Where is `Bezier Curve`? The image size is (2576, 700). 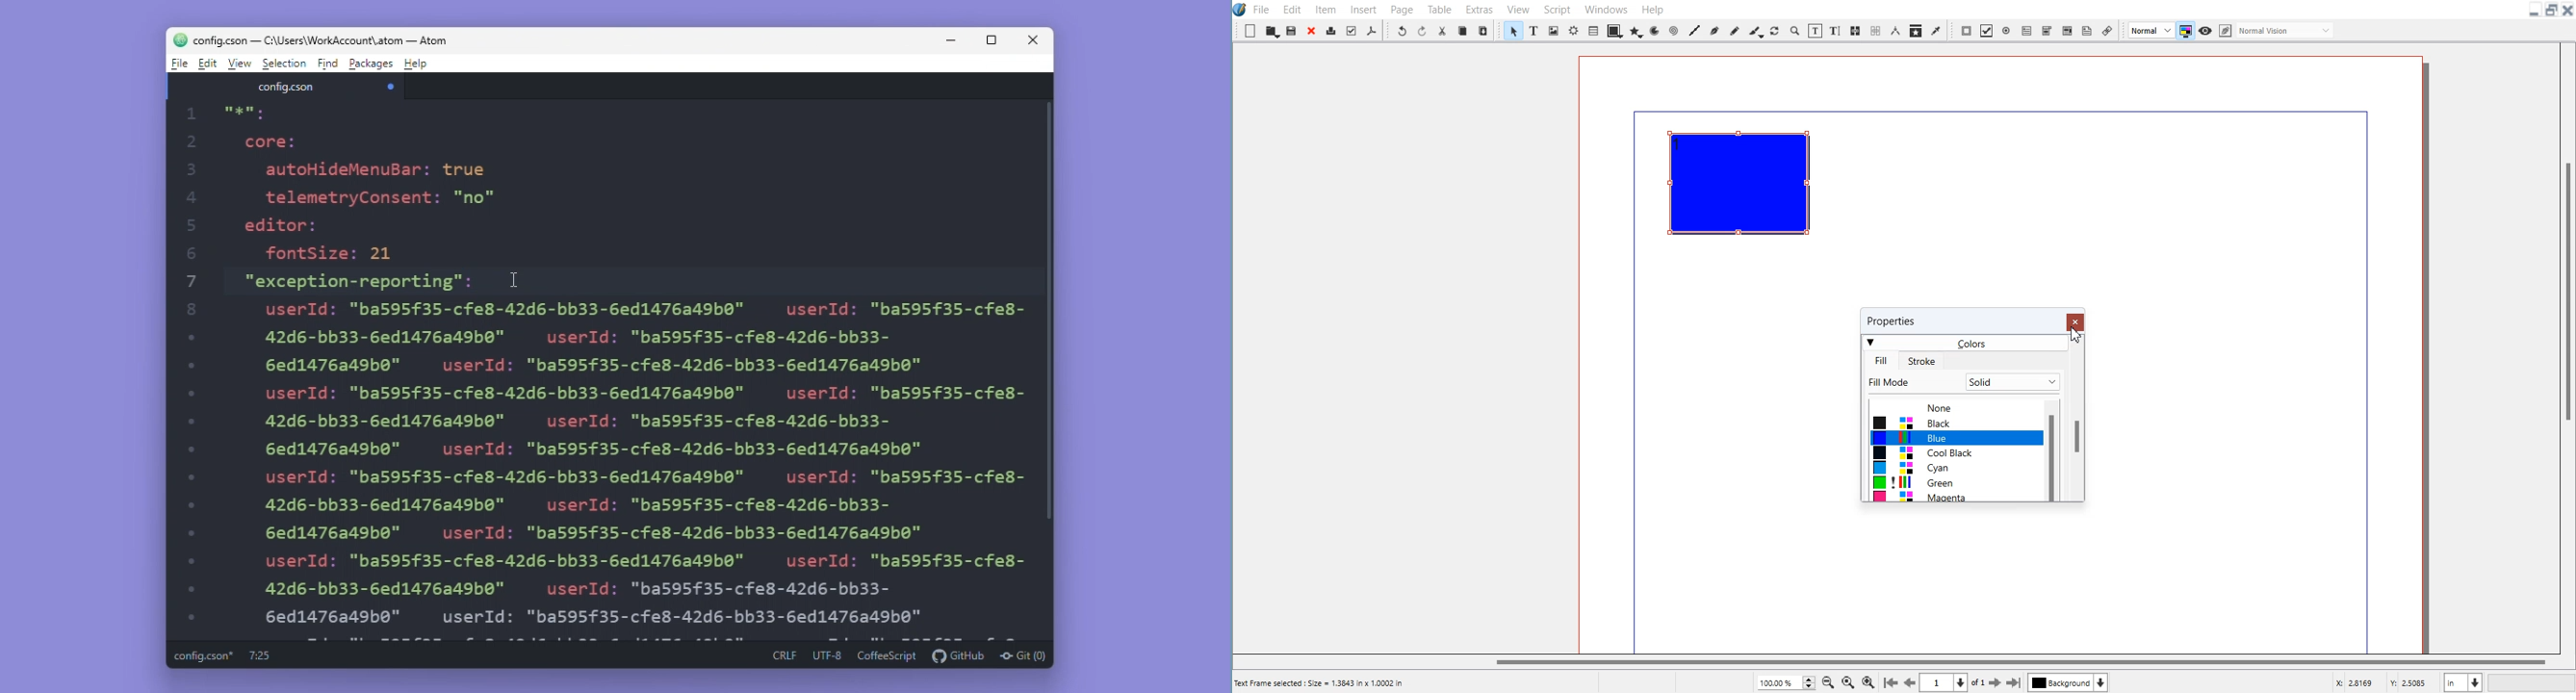 Bezier Curve is located at coordinates (1715, 29).